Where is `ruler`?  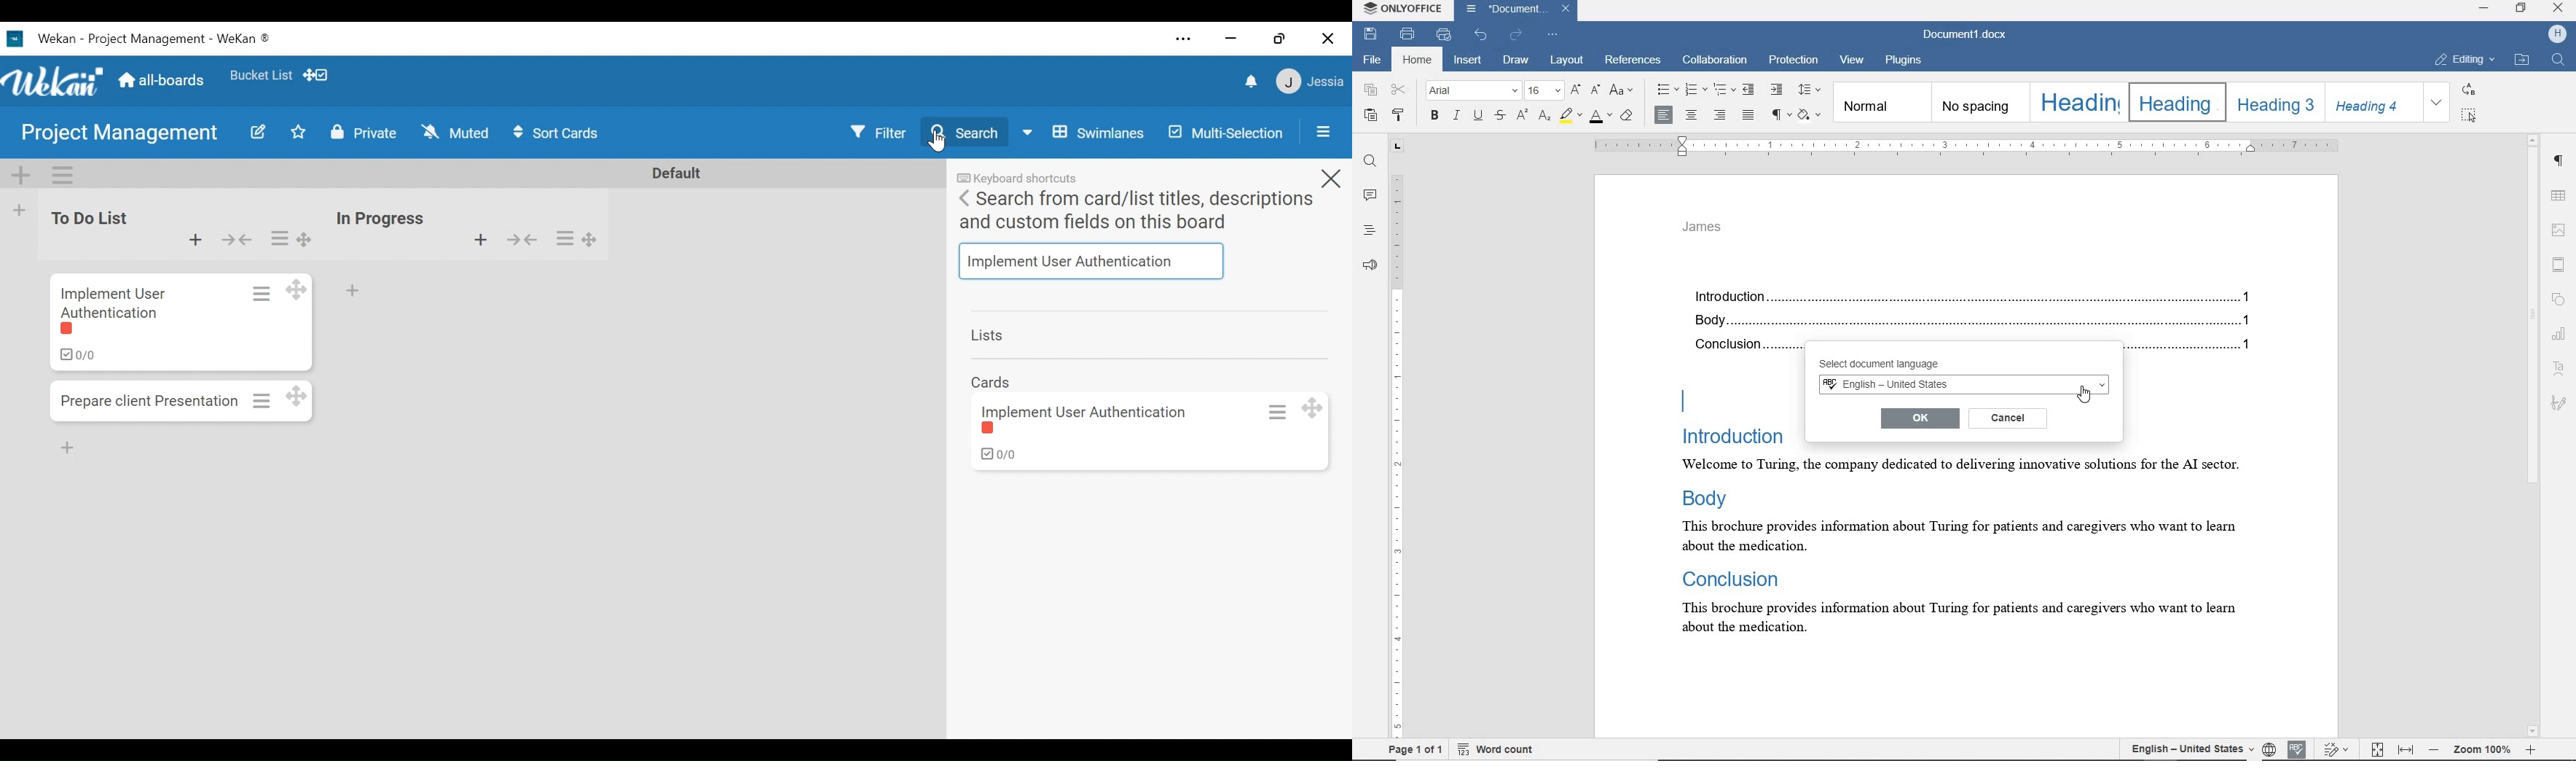
ruler is located at coordinates (1965, 146).